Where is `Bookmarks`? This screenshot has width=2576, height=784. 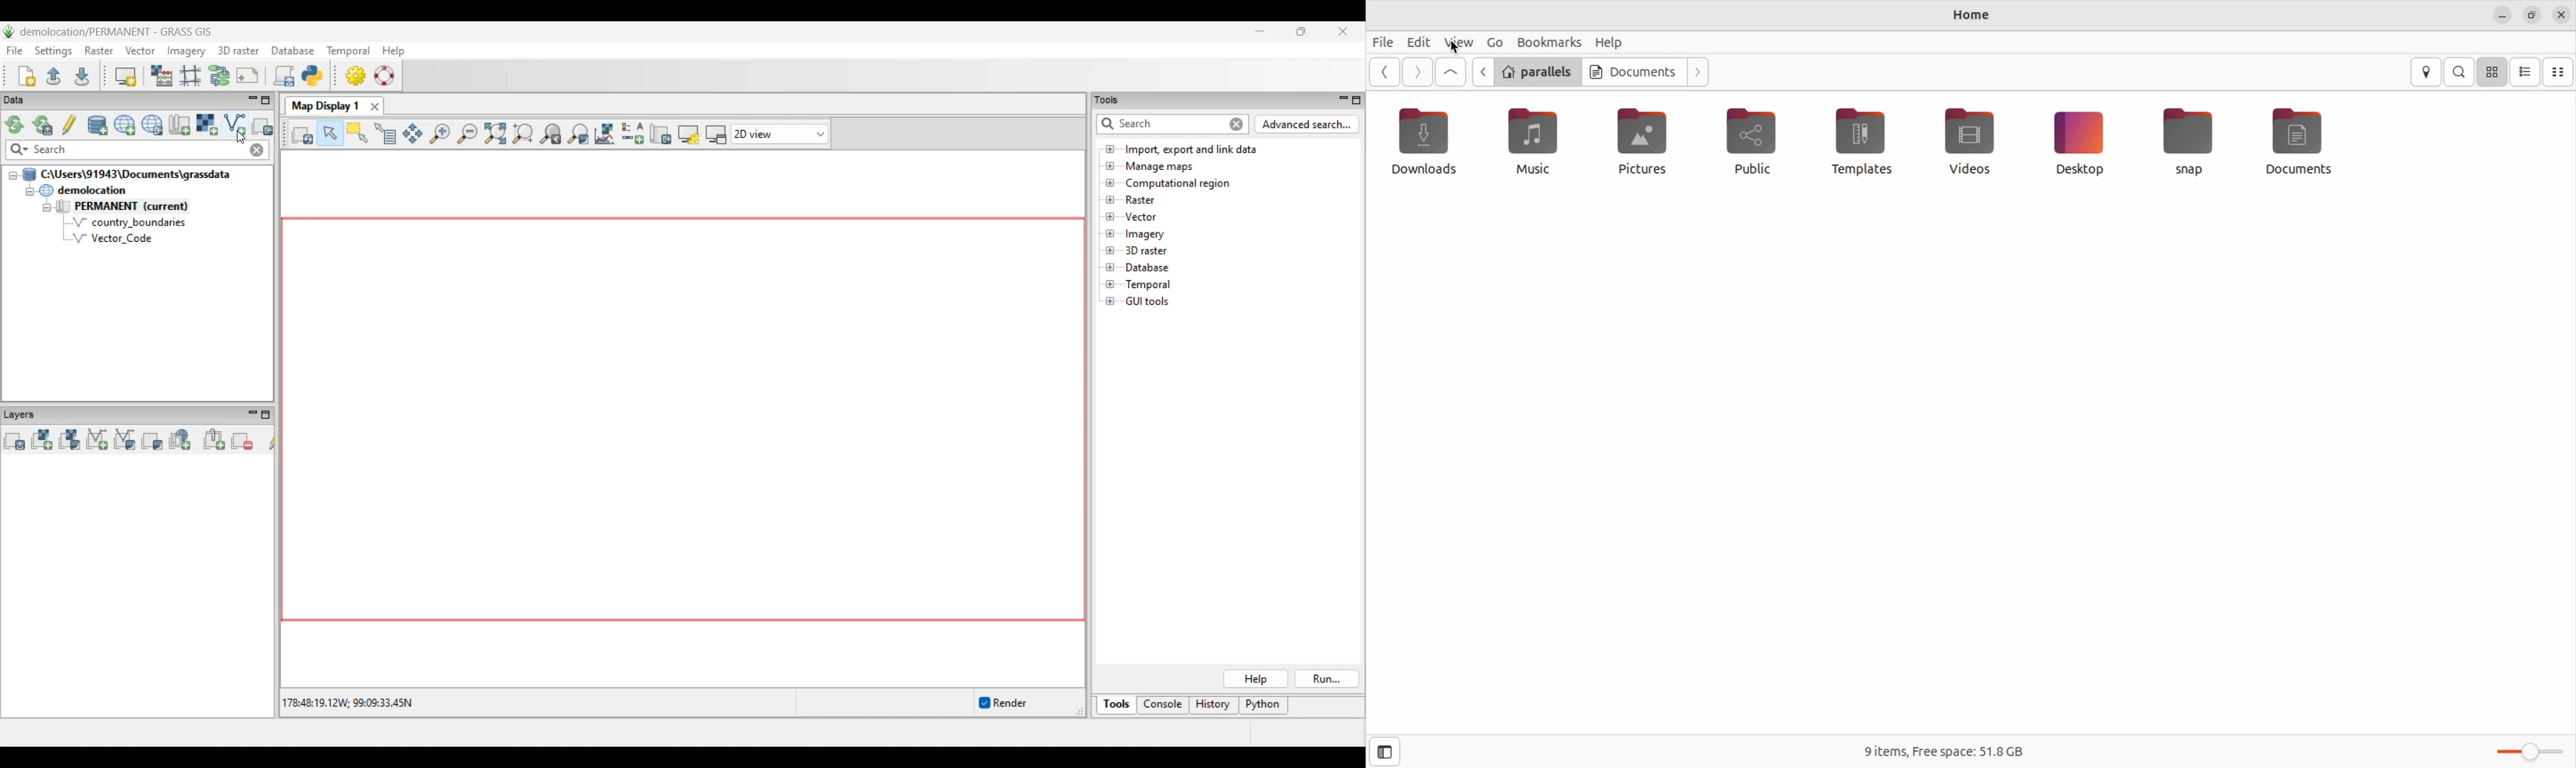
Bookmarks is located at coordinates (1545, 42).